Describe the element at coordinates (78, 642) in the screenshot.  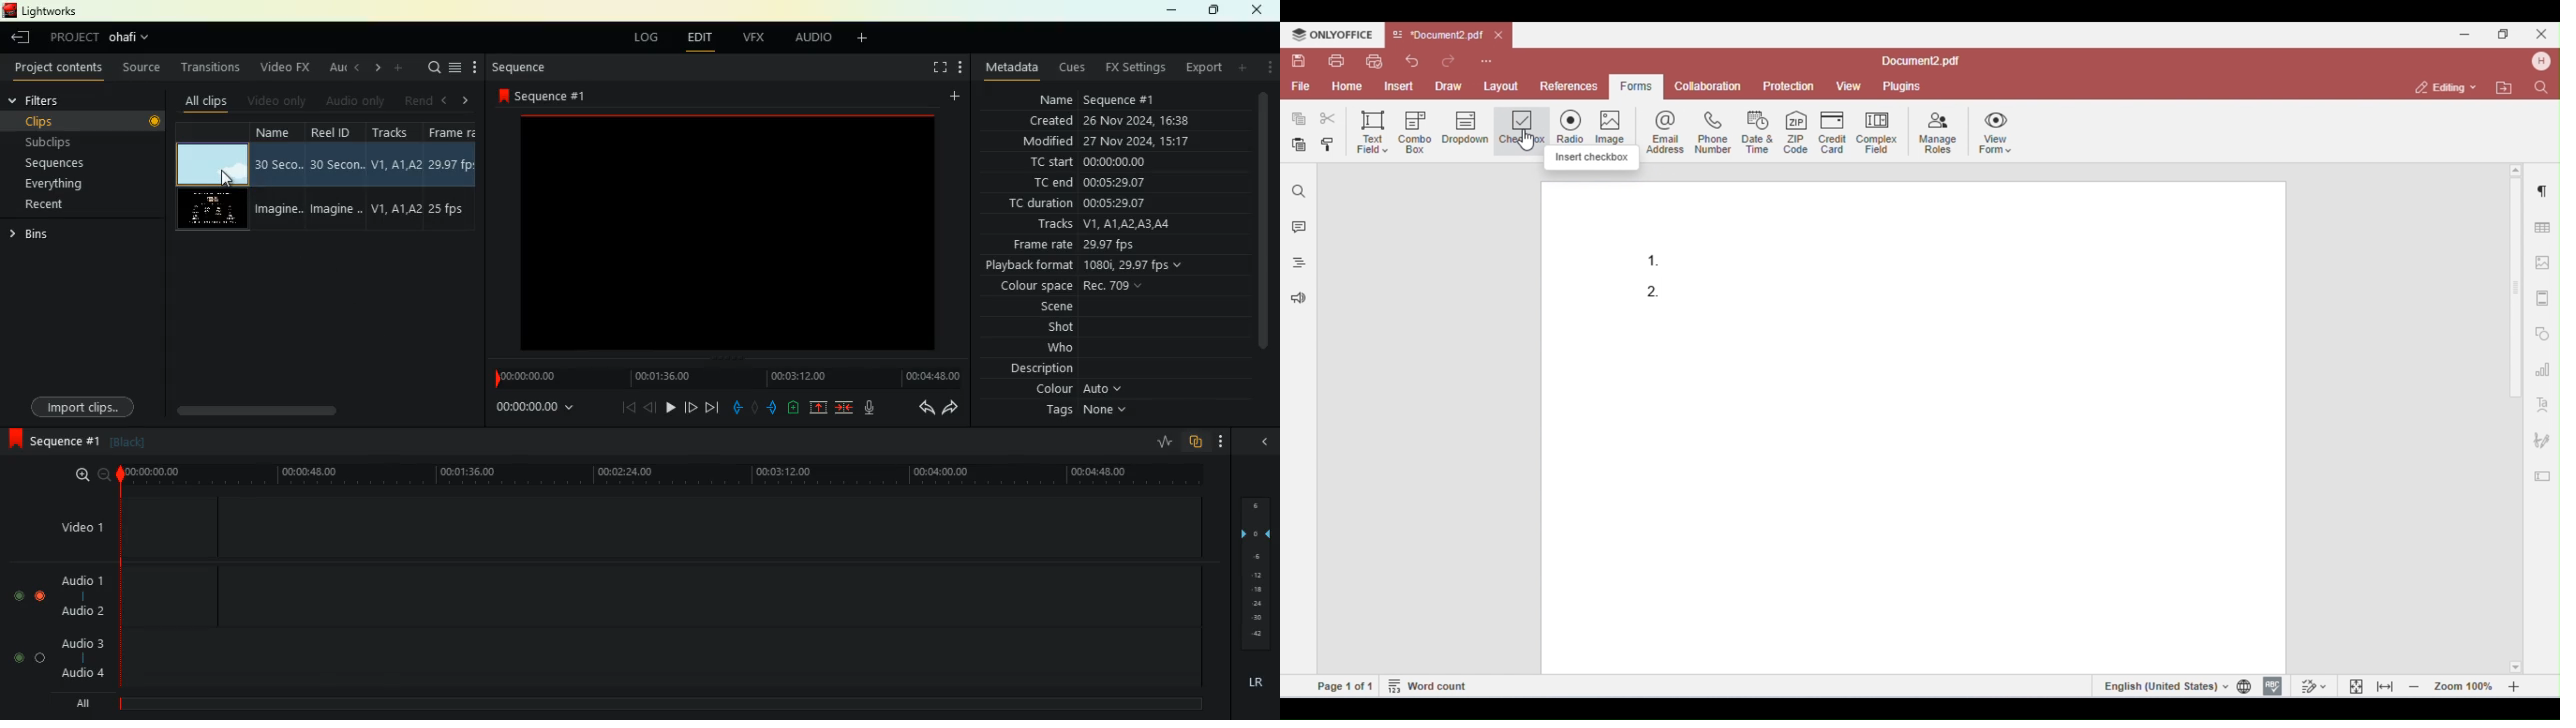
I see `audio3` at that location.